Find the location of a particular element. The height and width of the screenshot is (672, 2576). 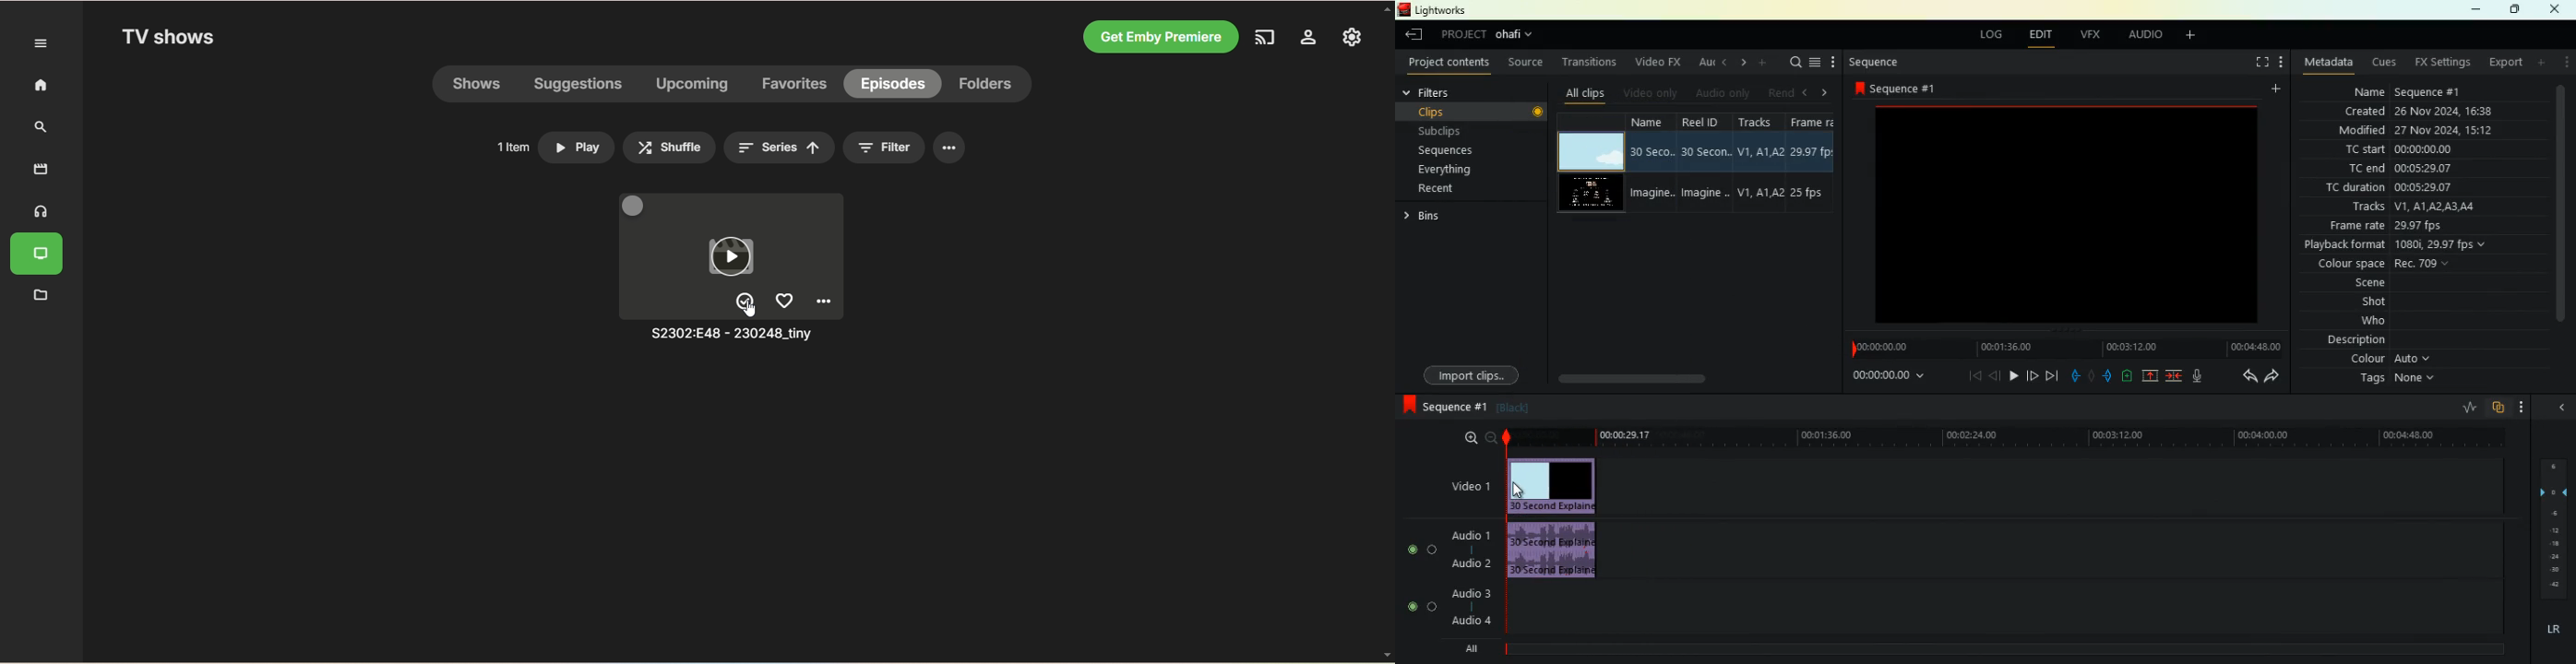

audio is located at coordinates (2140, 36).